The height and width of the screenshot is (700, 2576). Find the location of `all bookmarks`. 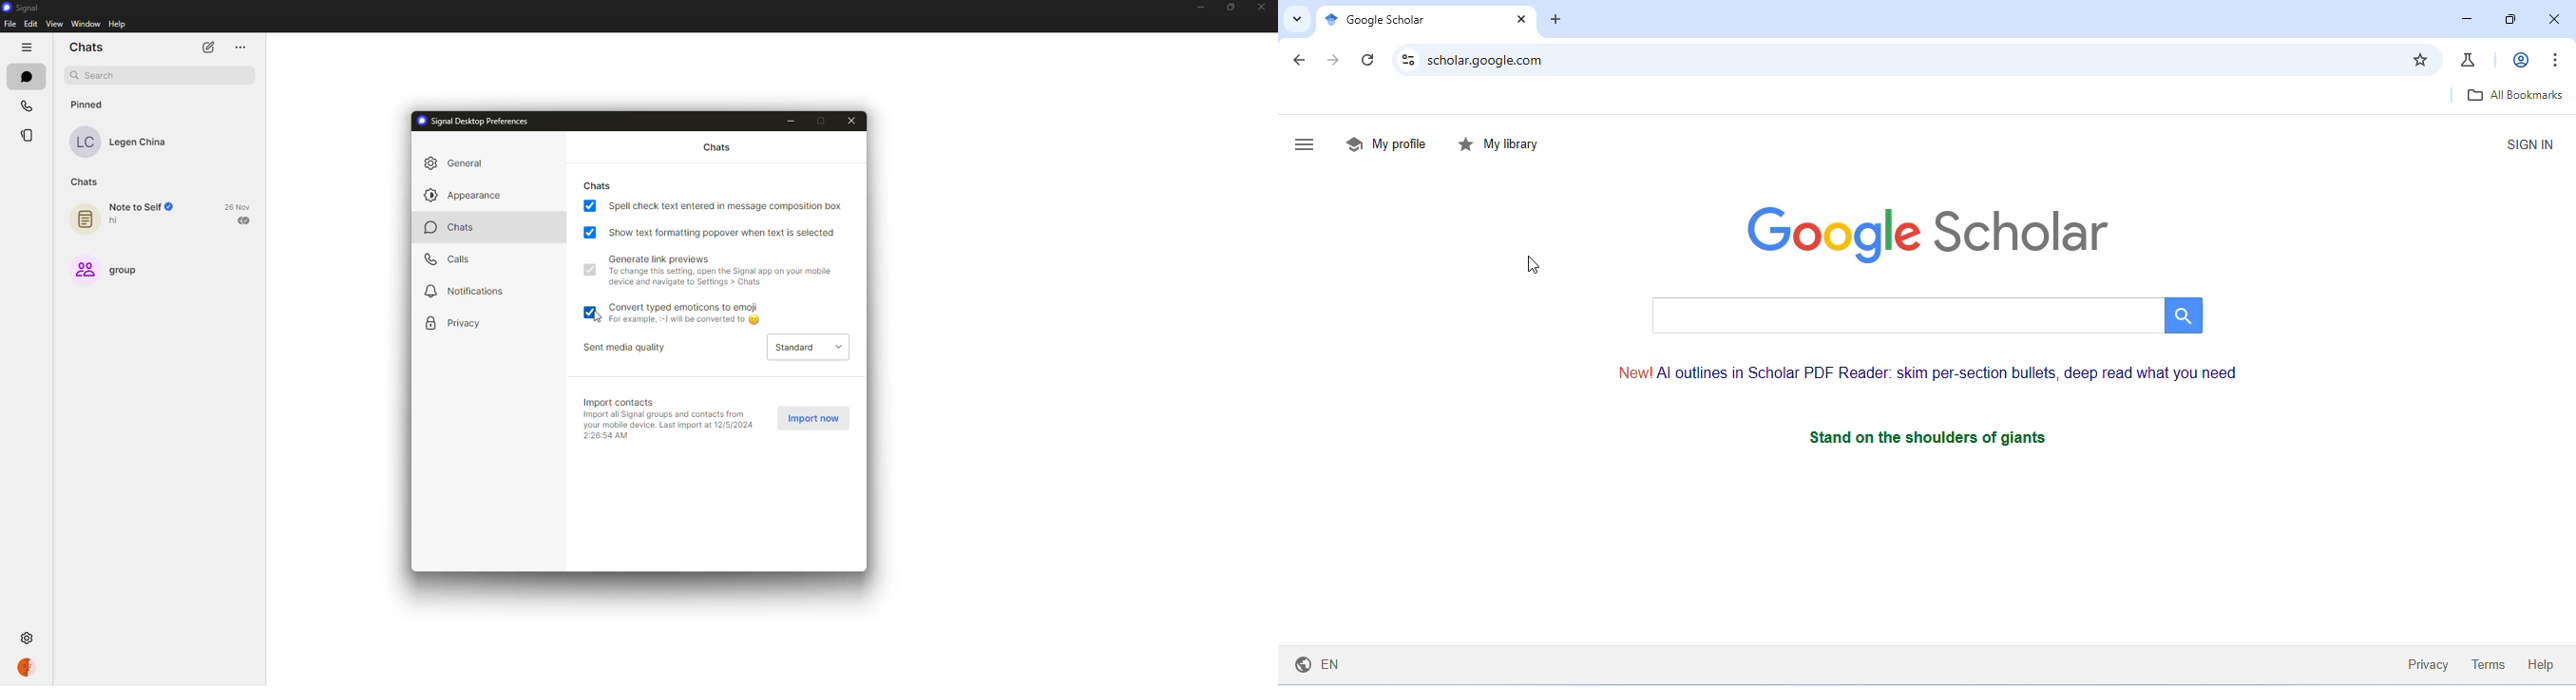

all bookmarks is located at coordinates (2511, 95).